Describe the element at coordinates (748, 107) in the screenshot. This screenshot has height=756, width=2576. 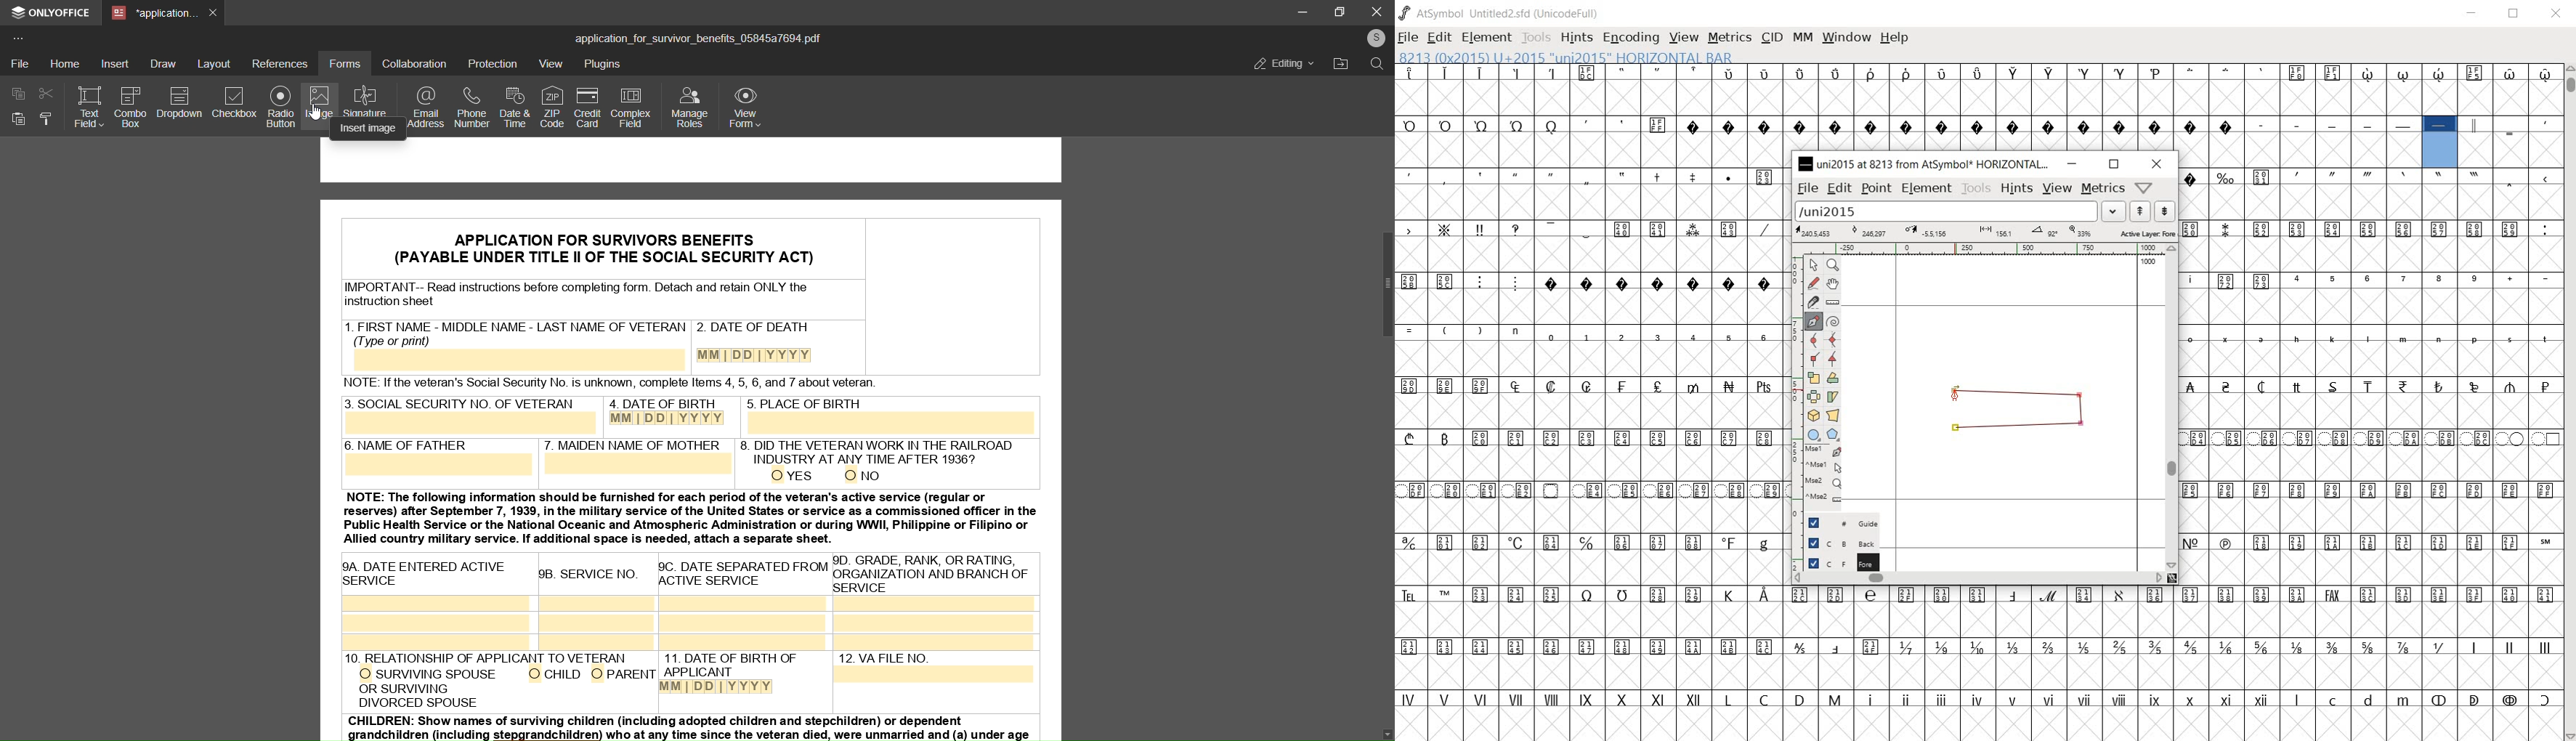
I see `view form` at that location.